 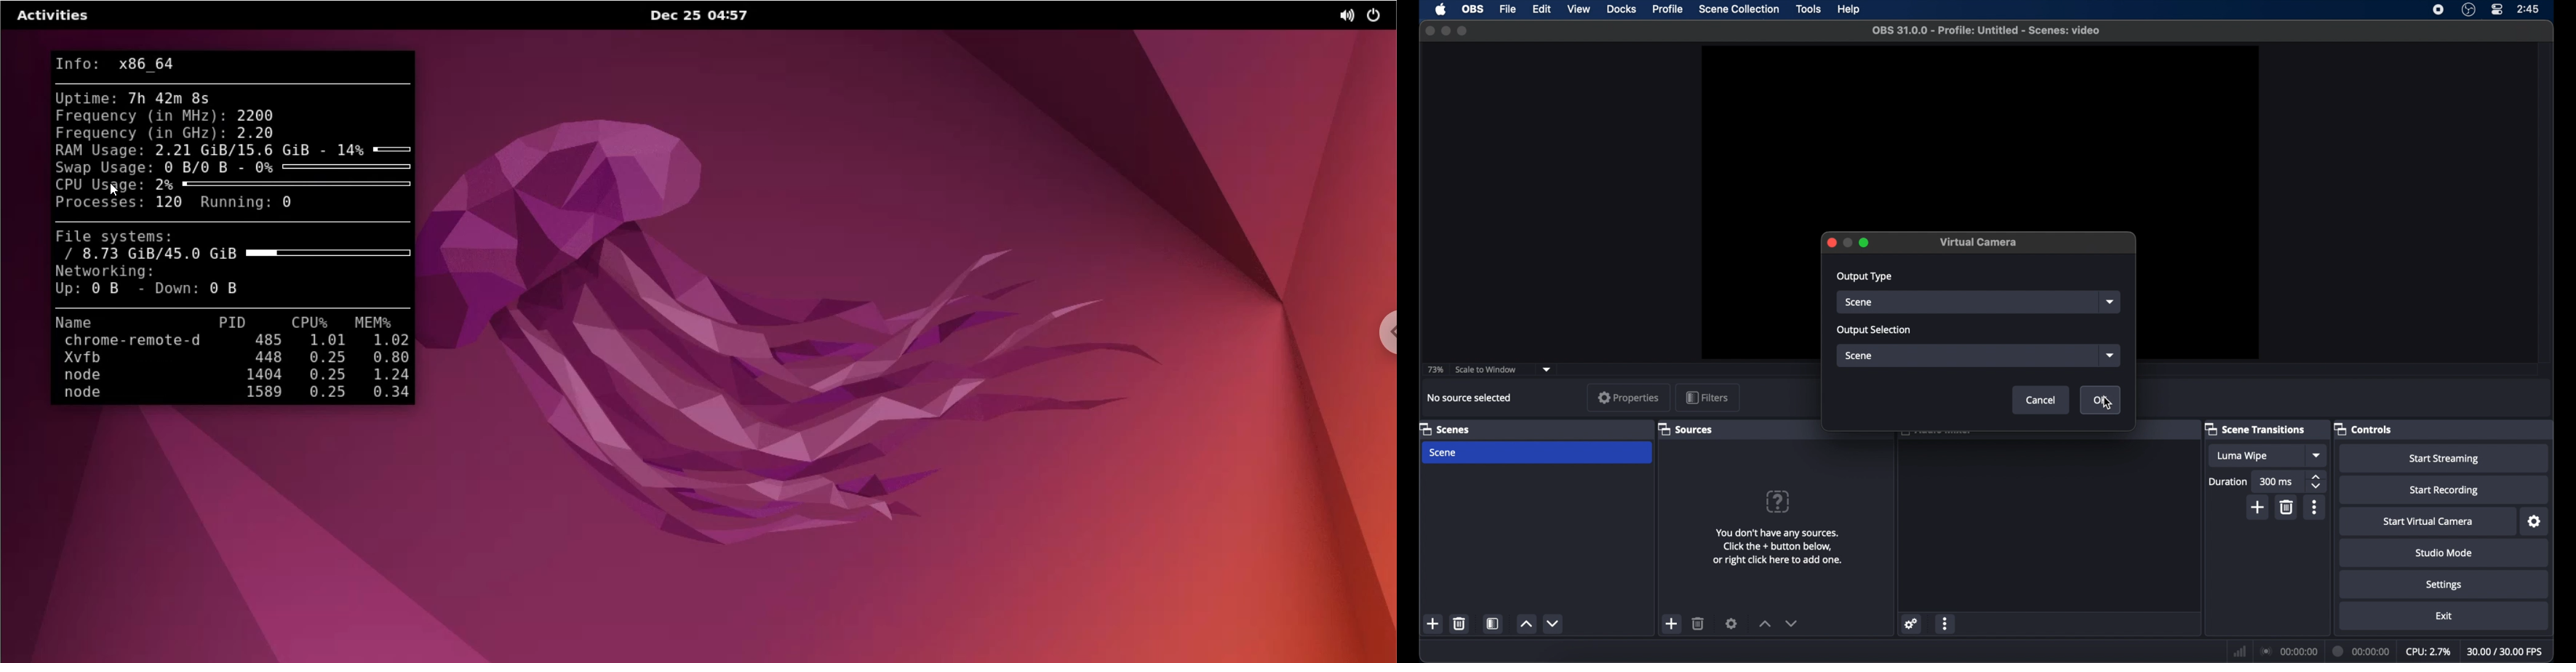 I want to click on properties, so click(x=1628, y=397).